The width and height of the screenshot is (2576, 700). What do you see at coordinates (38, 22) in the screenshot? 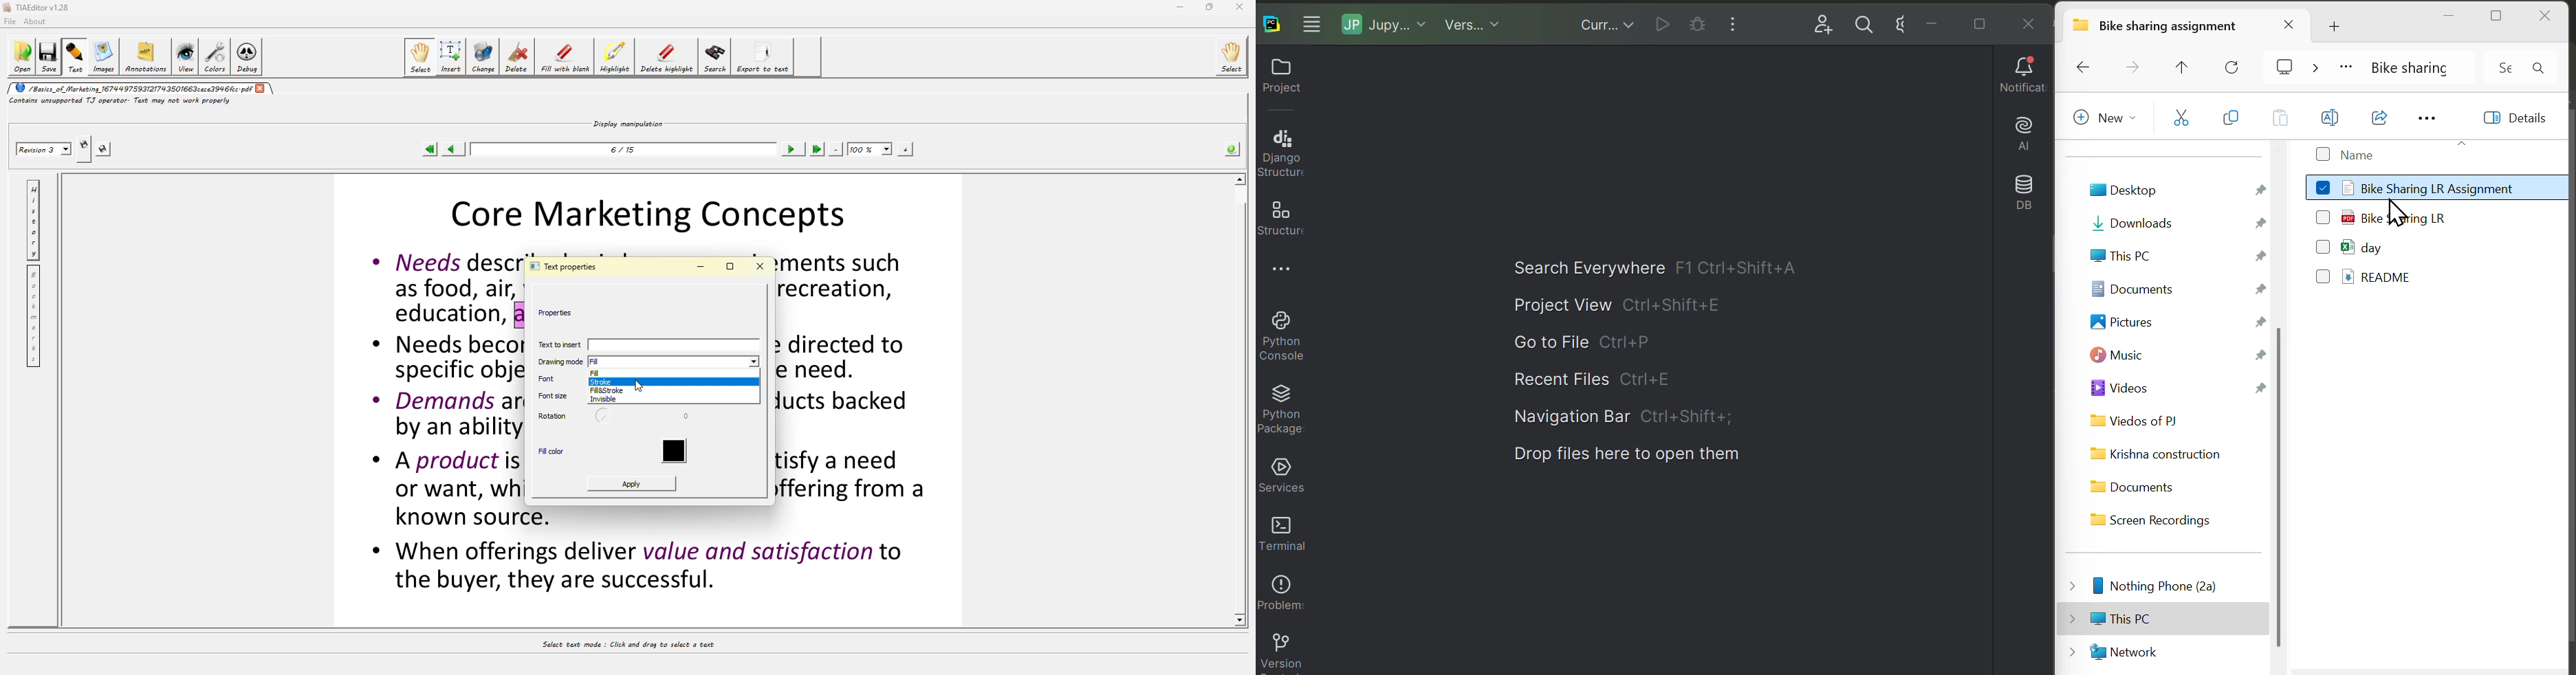
I see `about` at bounding box center [38, 22].